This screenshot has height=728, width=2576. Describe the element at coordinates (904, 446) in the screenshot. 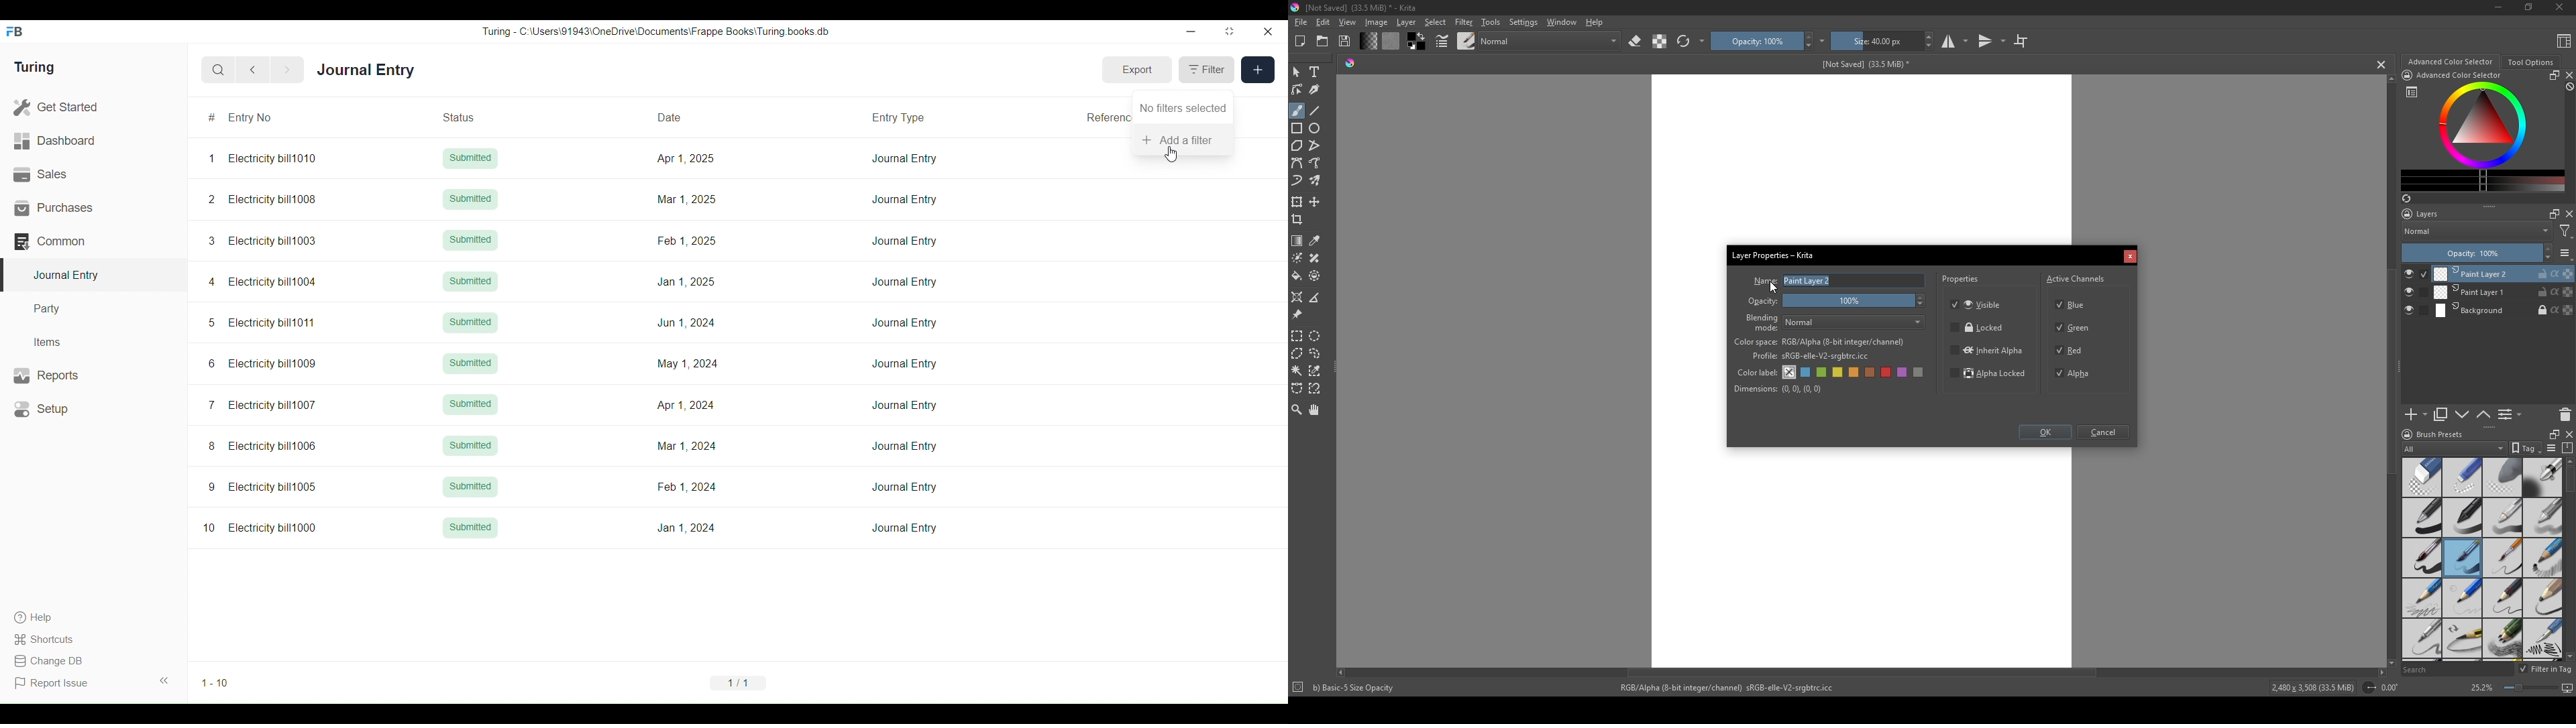

I see `Journal Entry` at that location.